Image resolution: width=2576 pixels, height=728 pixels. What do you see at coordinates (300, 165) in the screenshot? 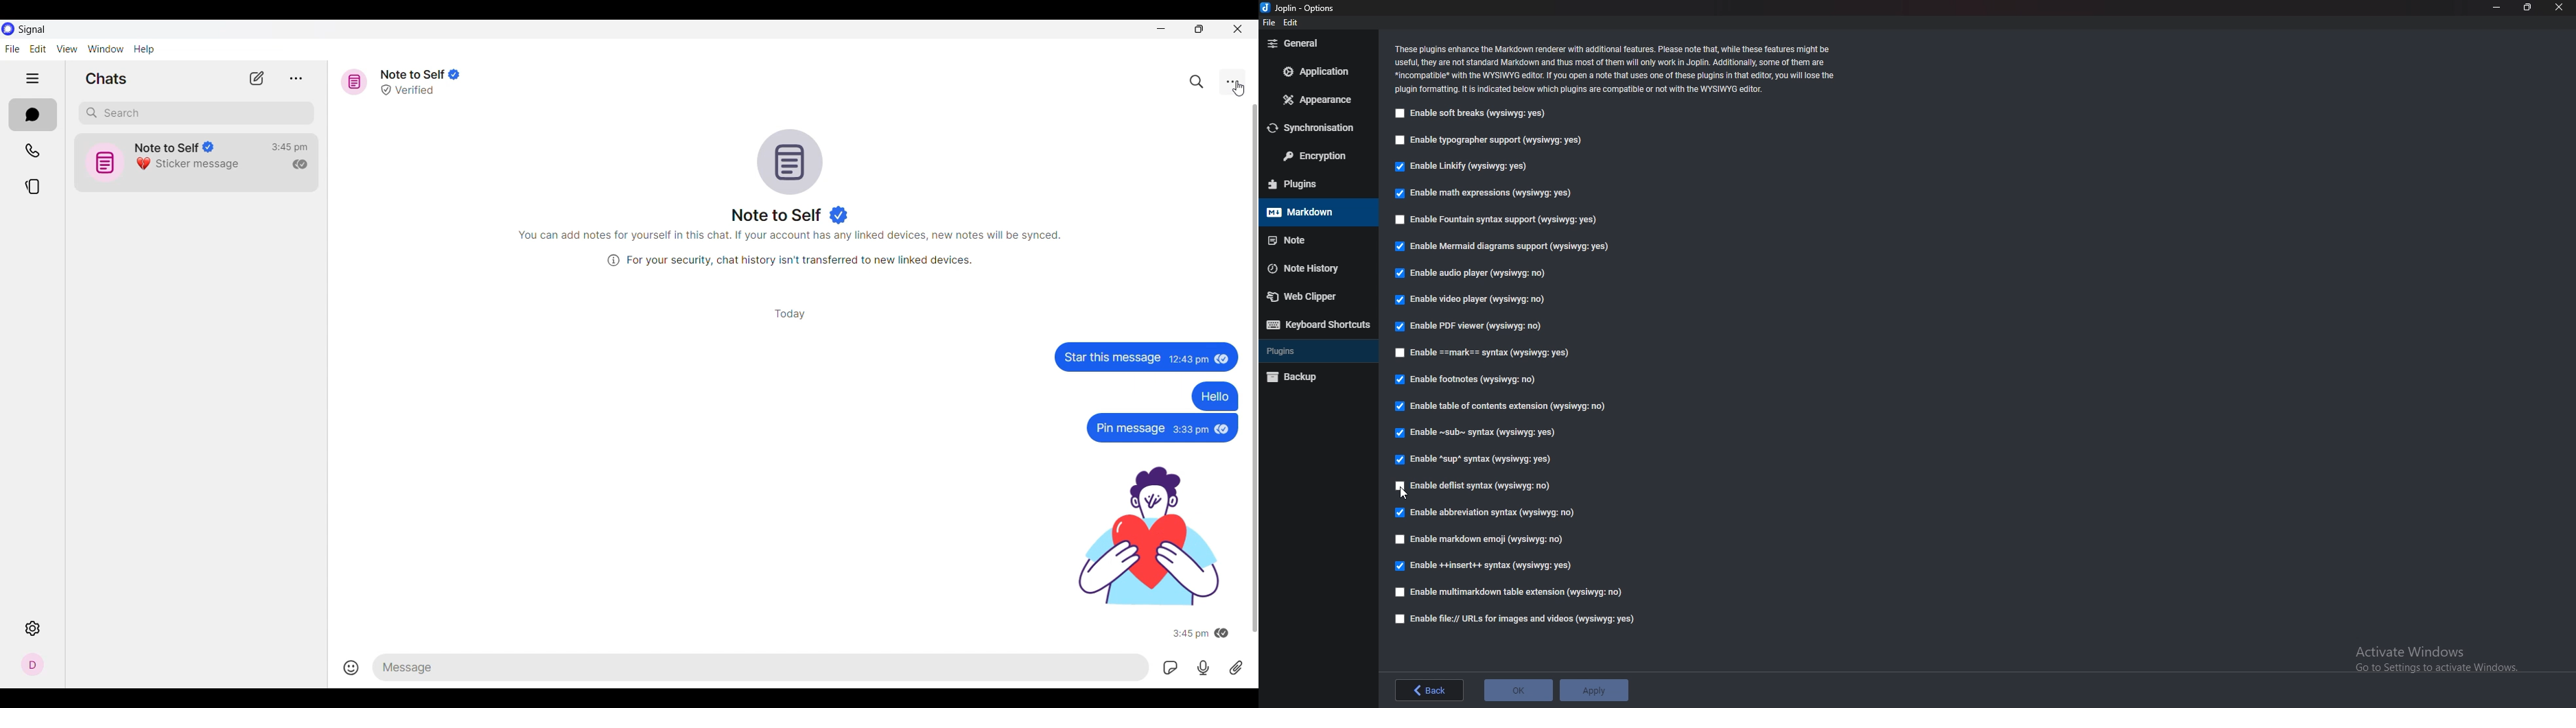
I see `Indicates message has been read` at bounding box center [300, 165].